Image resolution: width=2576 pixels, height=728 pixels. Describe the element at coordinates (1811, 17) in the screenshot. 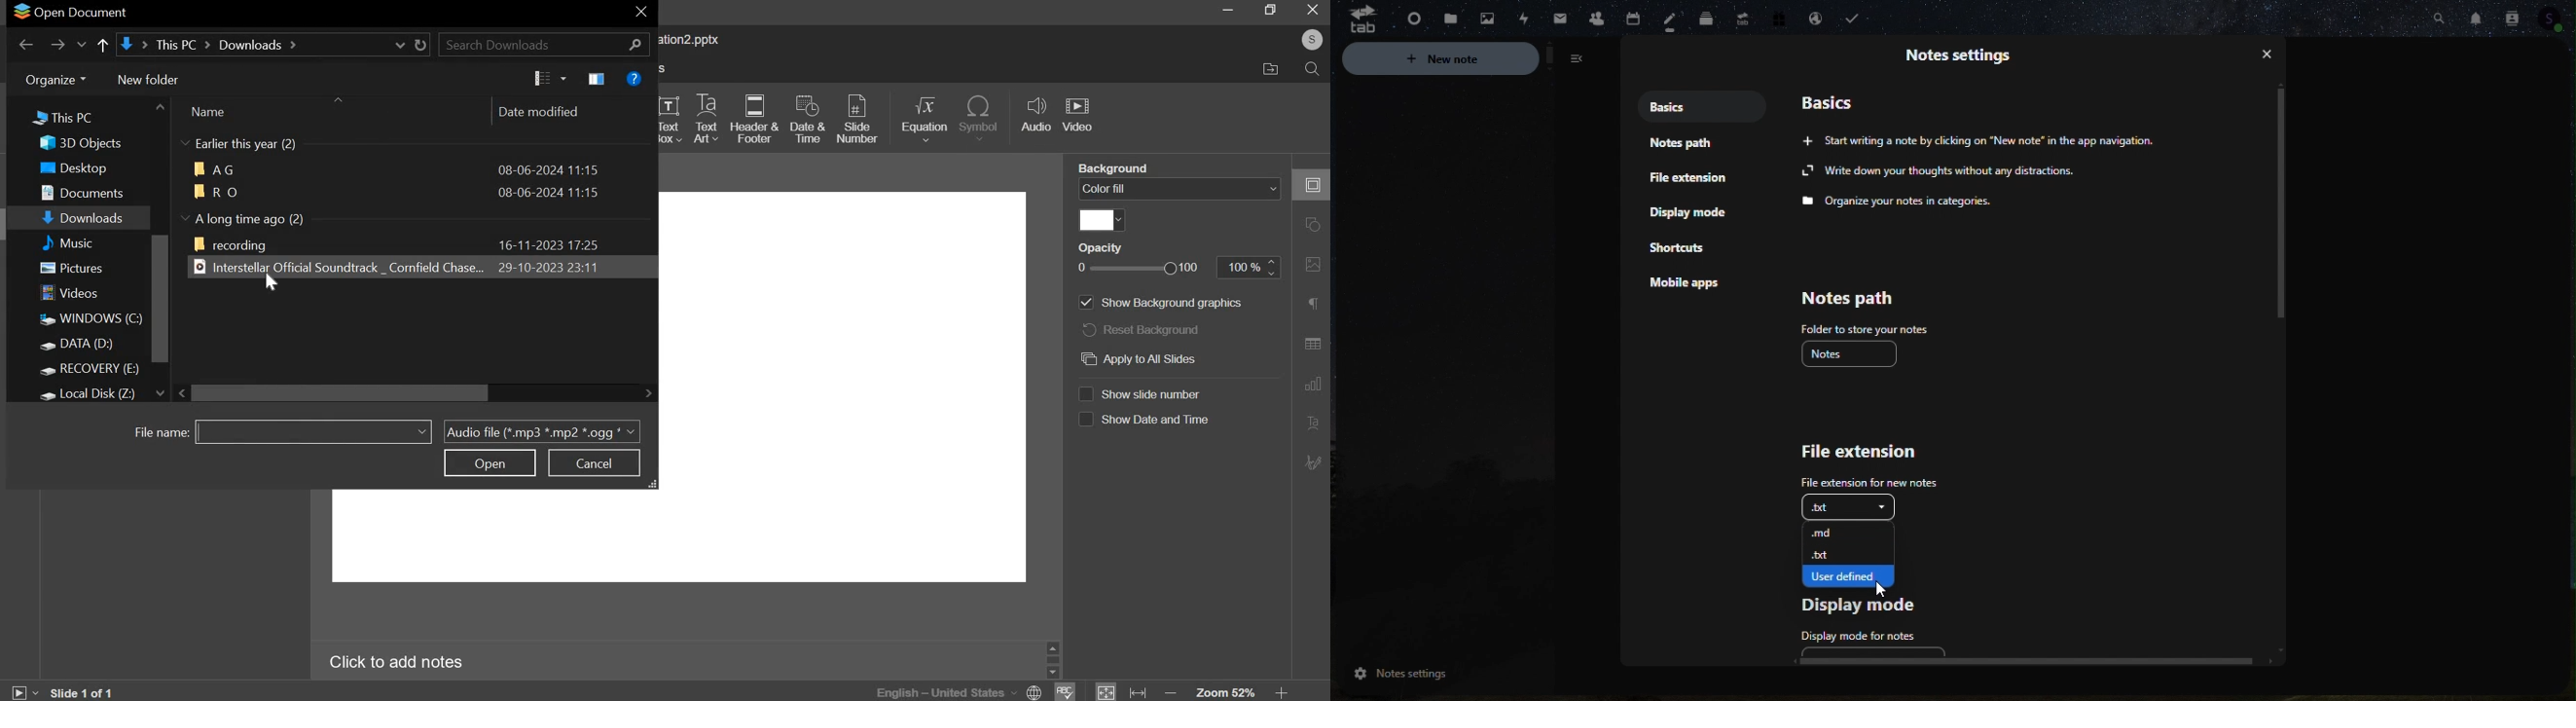

I see `email handling` at that location.